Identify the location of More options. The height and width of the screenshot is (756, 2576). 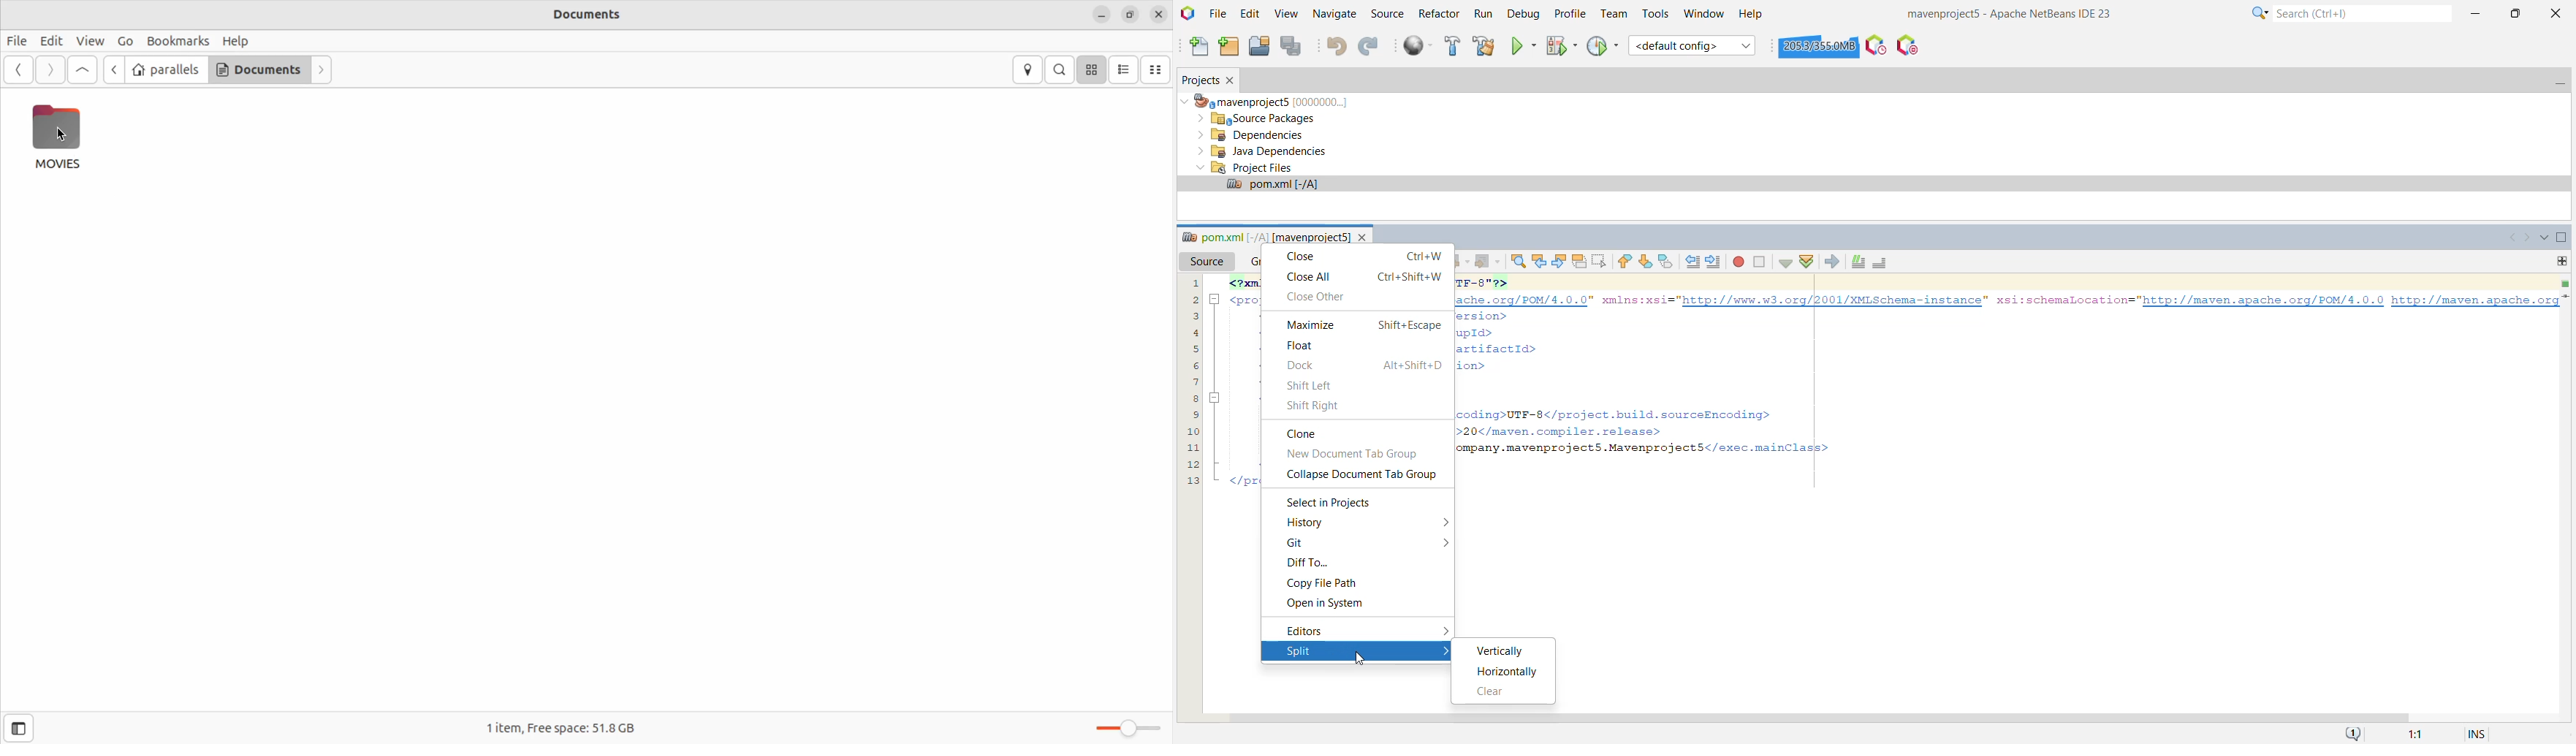
(1439, 522).